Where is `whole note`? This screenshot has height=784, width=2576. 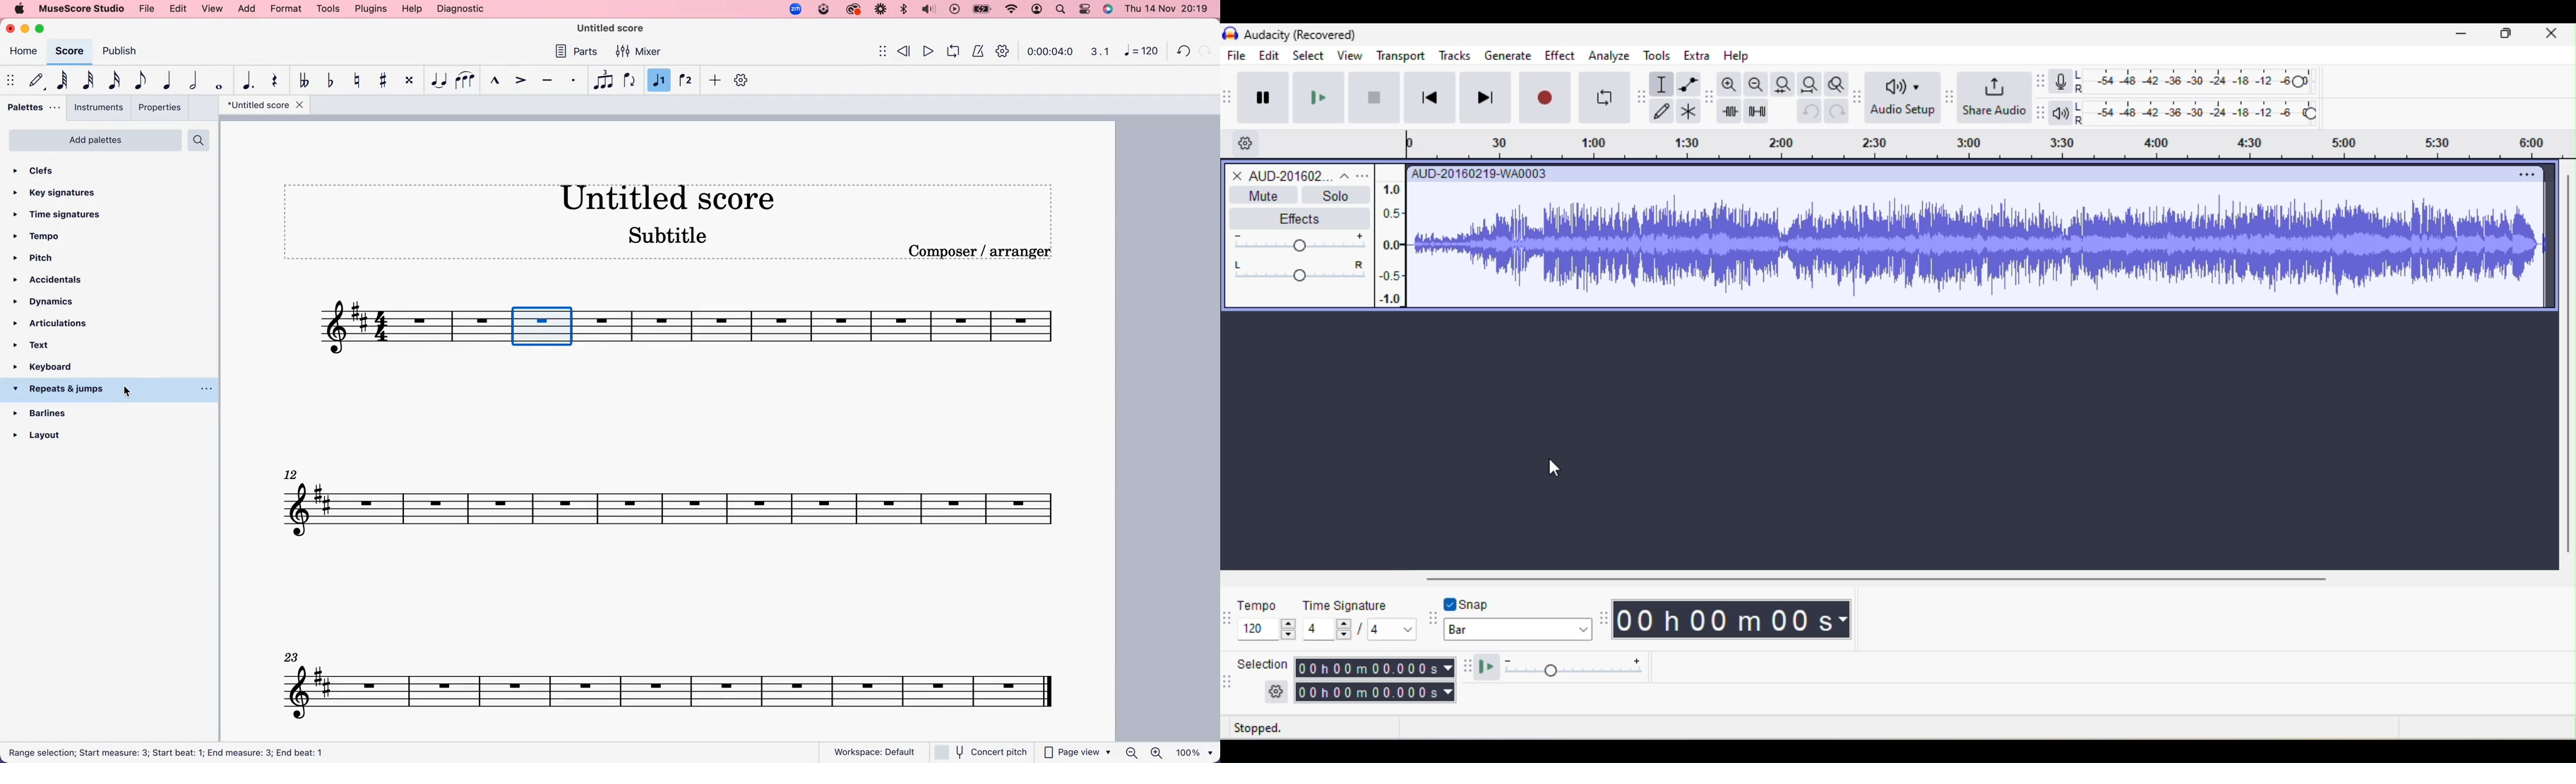
whole note is located at coordinates (222, 84).